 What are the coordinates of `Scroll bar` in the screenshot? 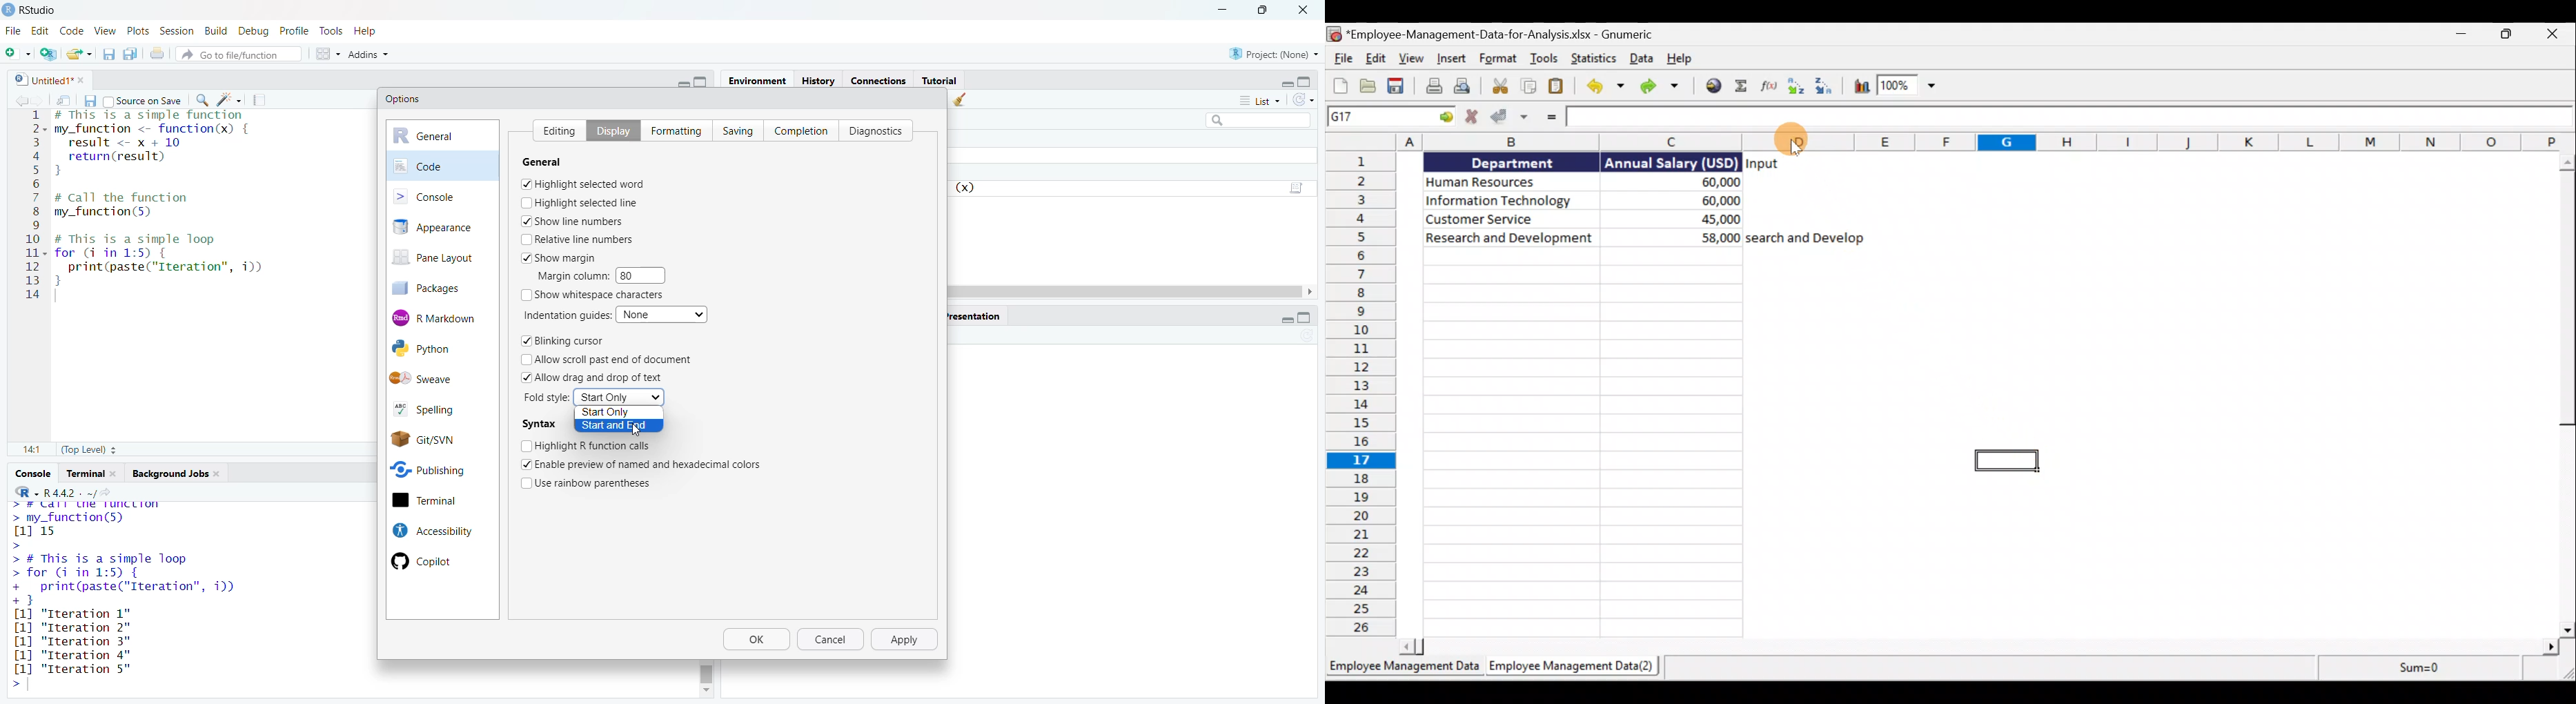 It's located at (2568, 396).